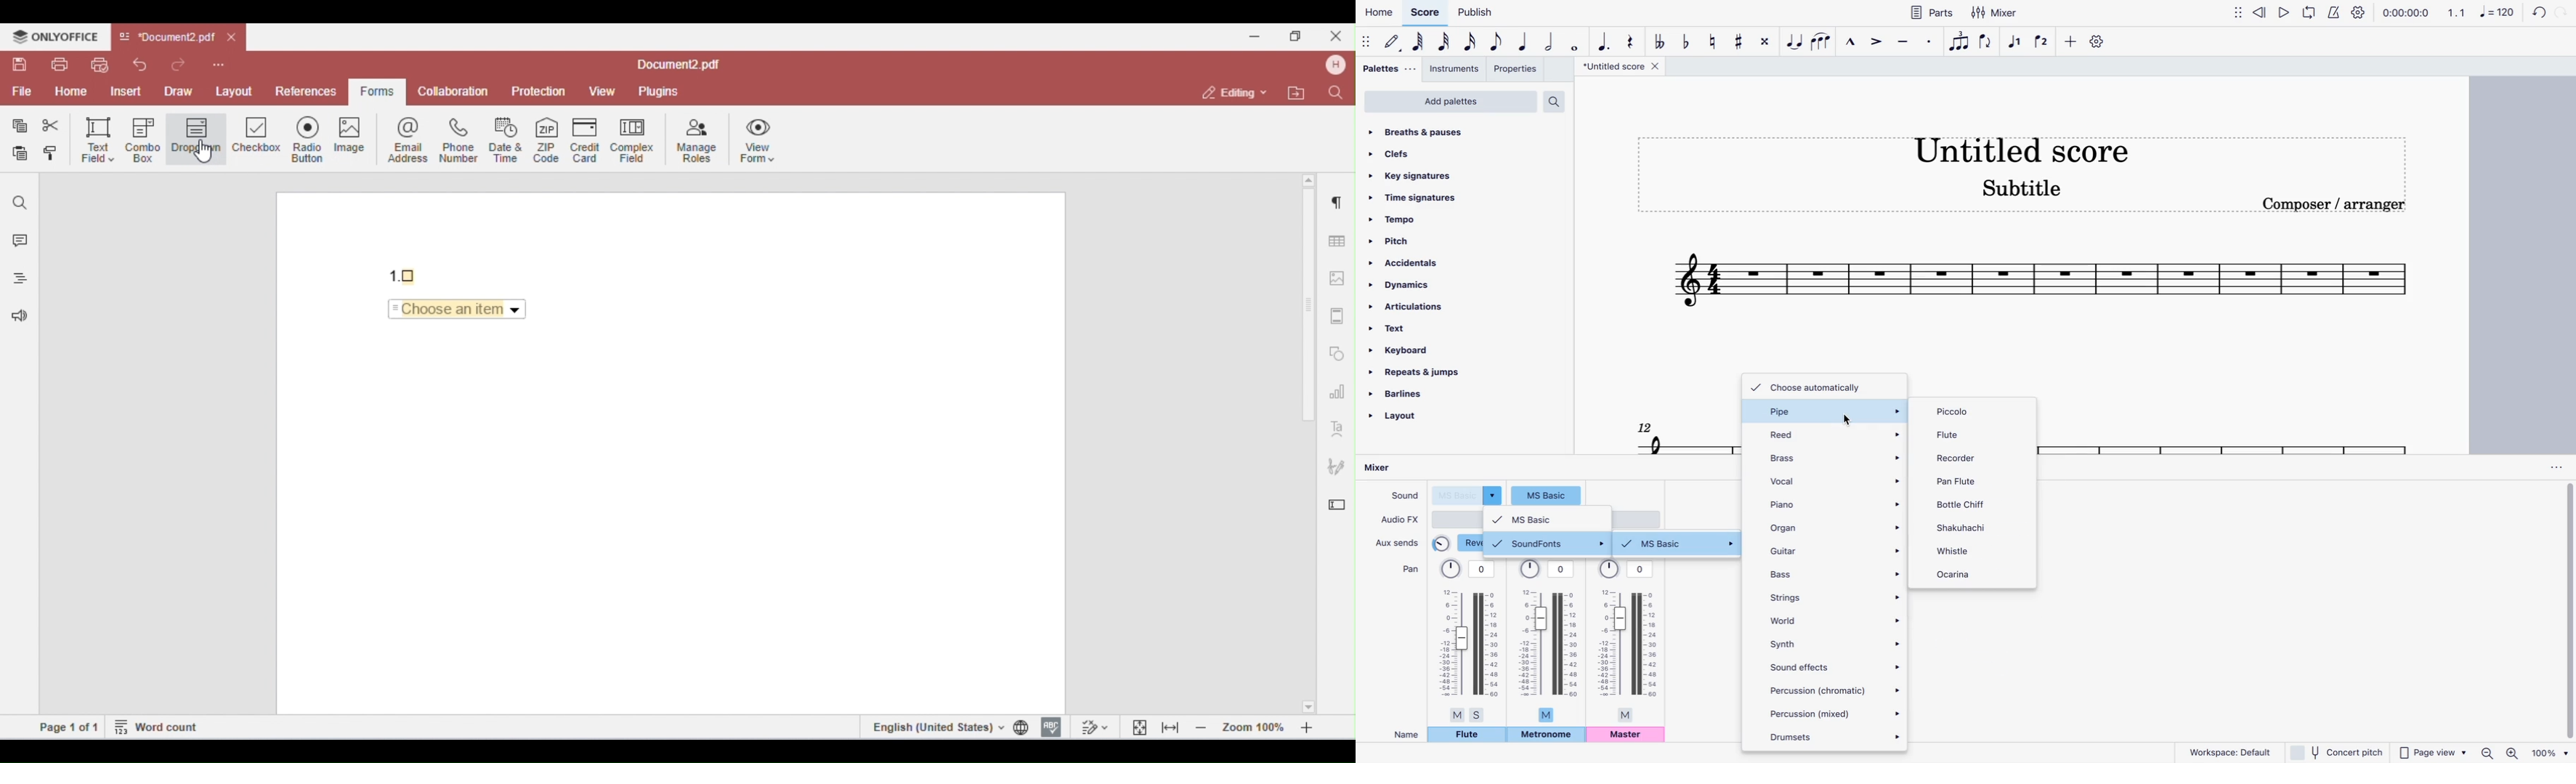 This screenshot has width=2576, height=784. I want to click on pan, so click(1469, 640).